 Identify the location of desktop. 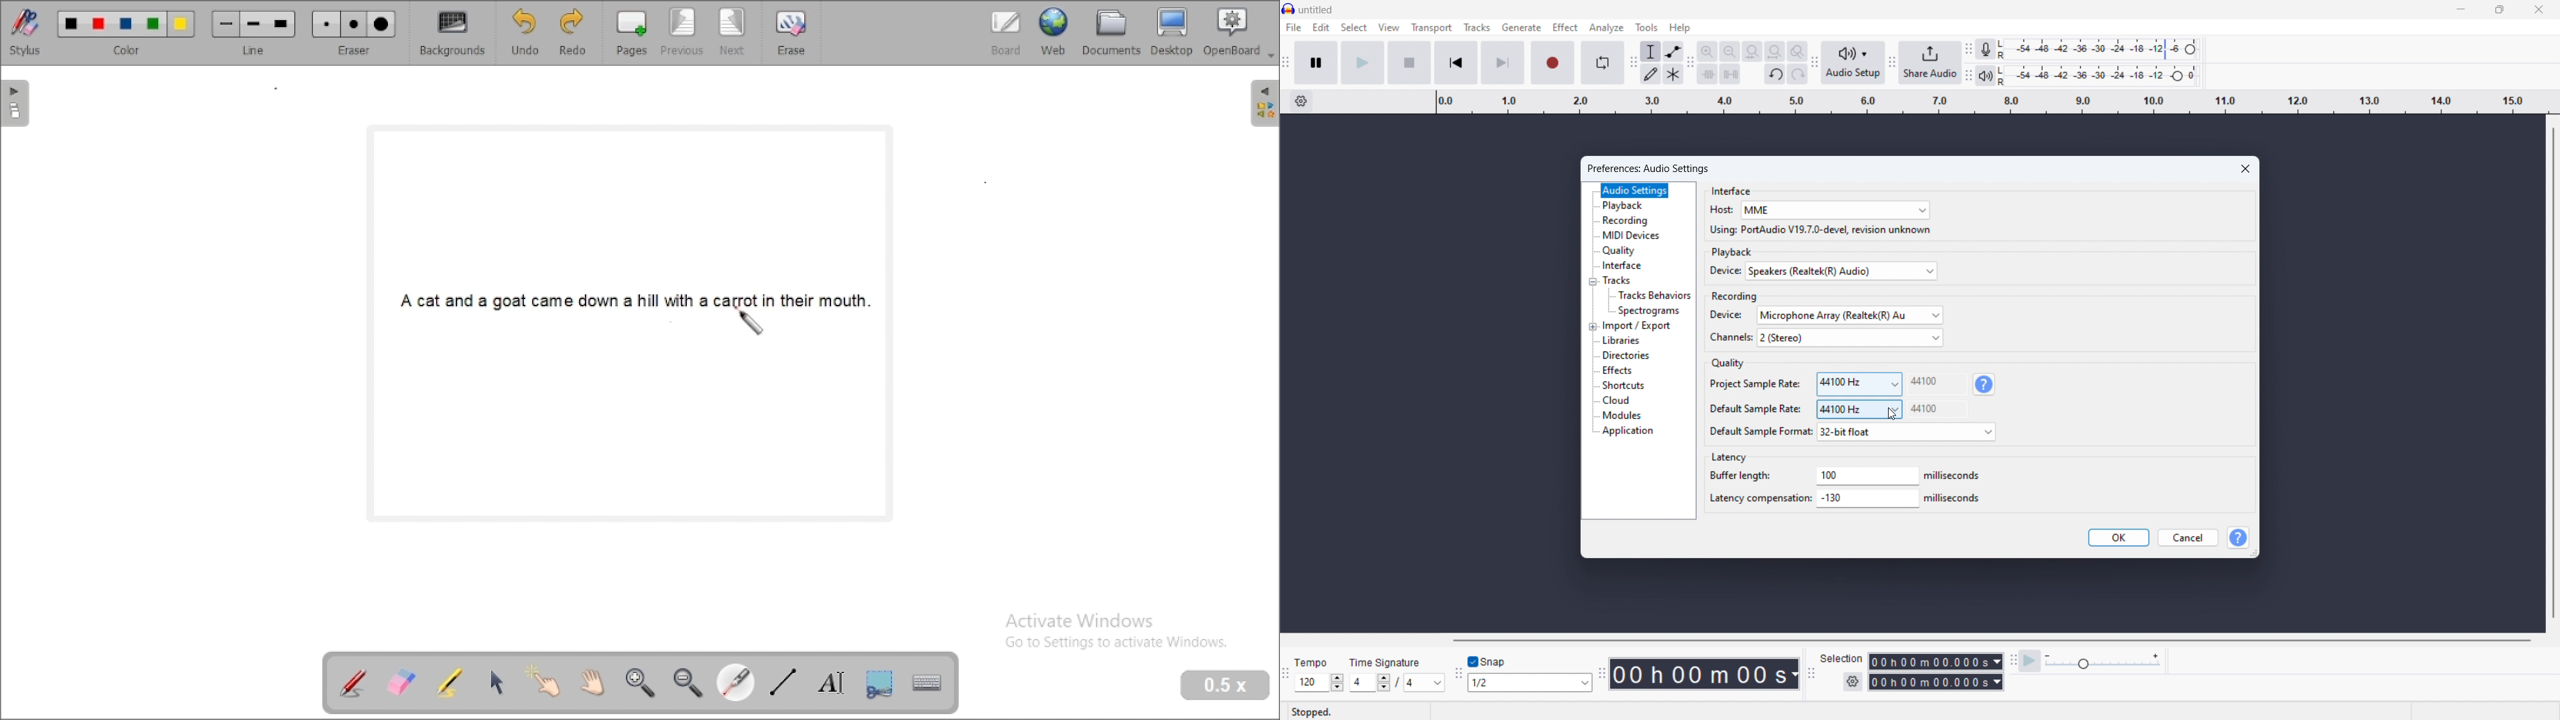
(1172, 32).